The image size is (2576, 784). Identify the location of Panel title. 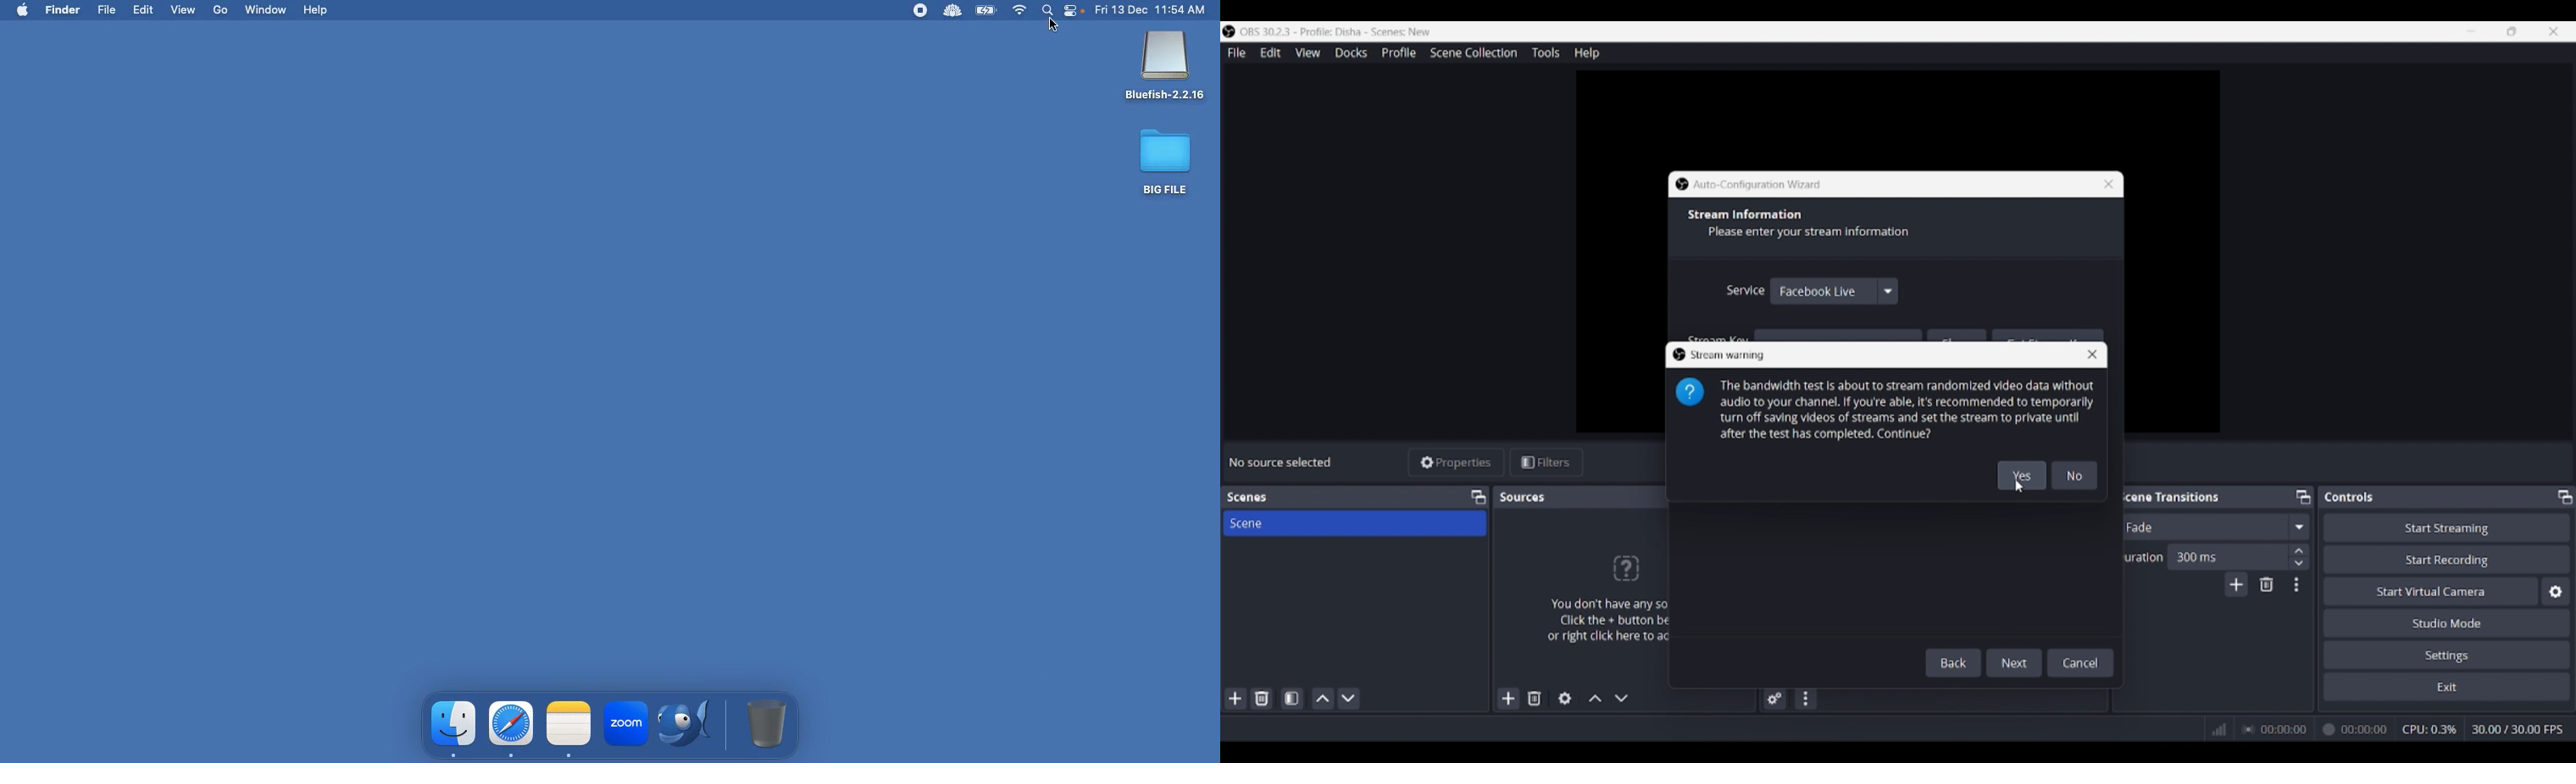
(2349, 497).